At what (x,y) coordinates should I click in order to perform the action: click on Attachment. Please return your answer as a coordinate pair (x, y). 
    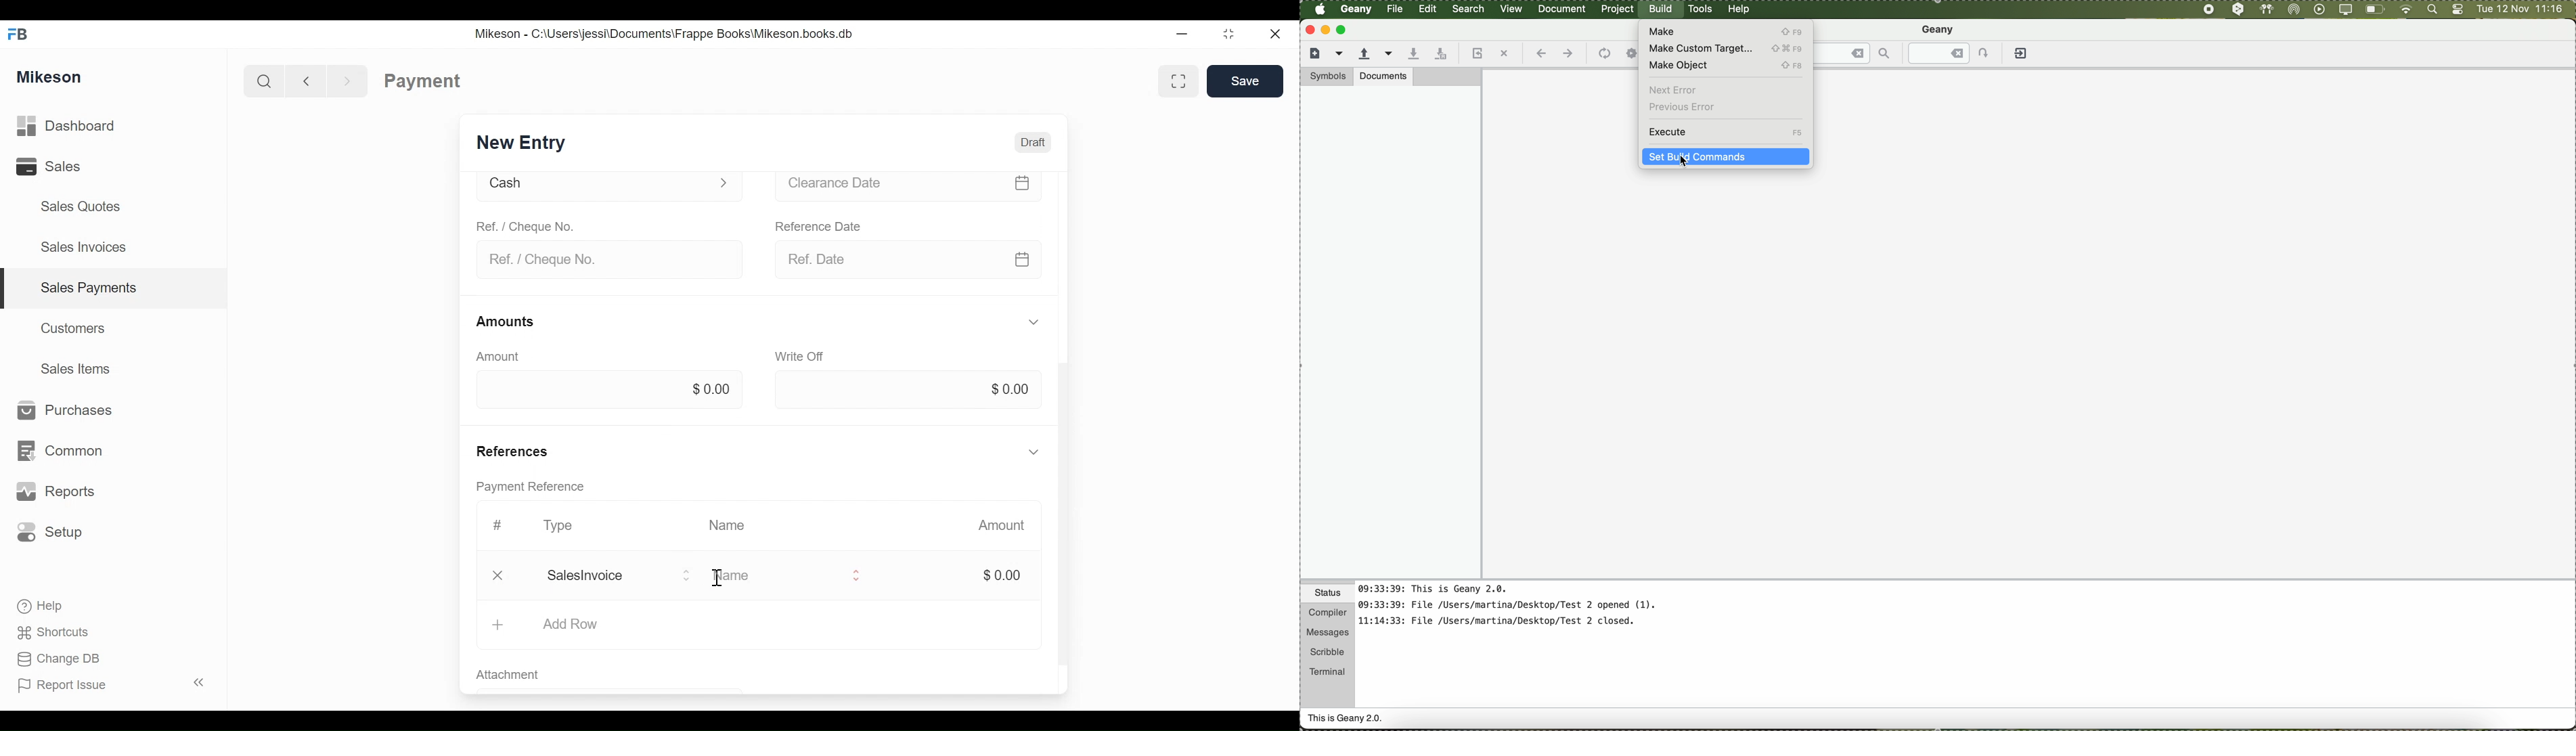
    Looking at the image, I should click on (508, 674).